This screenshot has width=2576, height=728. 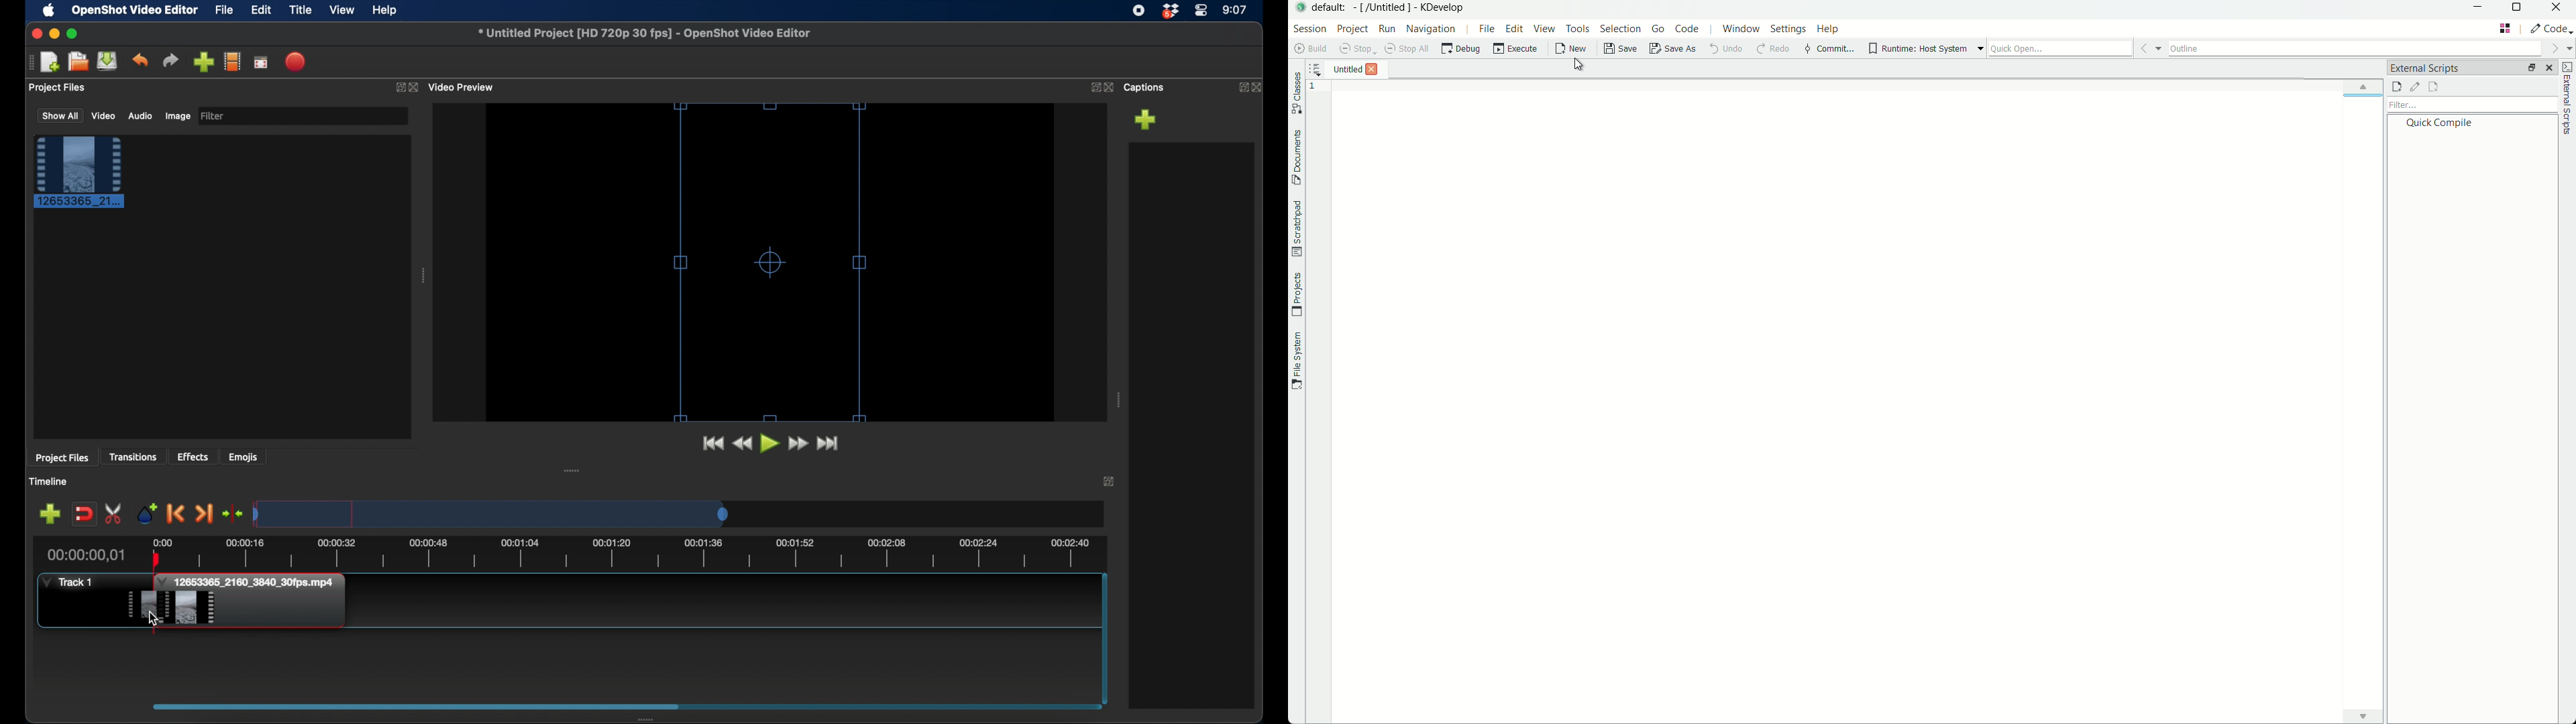 What do you see at coordinates (134, 457) in the screenshot?
I see `transitions` at bounding box center [134, 457].